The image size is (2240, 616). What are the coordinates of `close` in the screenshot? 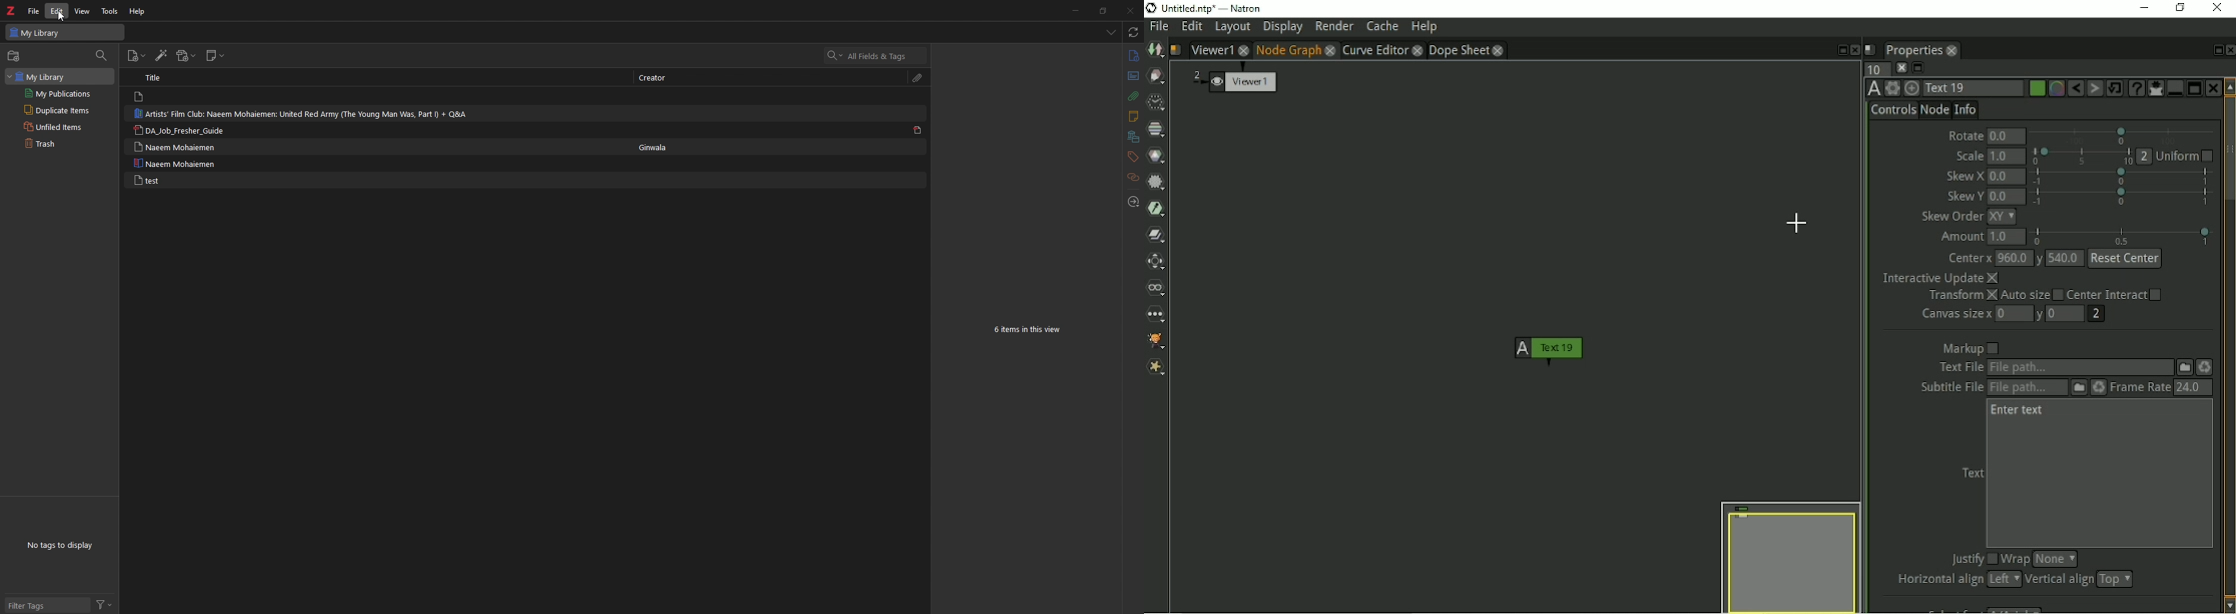 It's located at (1500, 51).